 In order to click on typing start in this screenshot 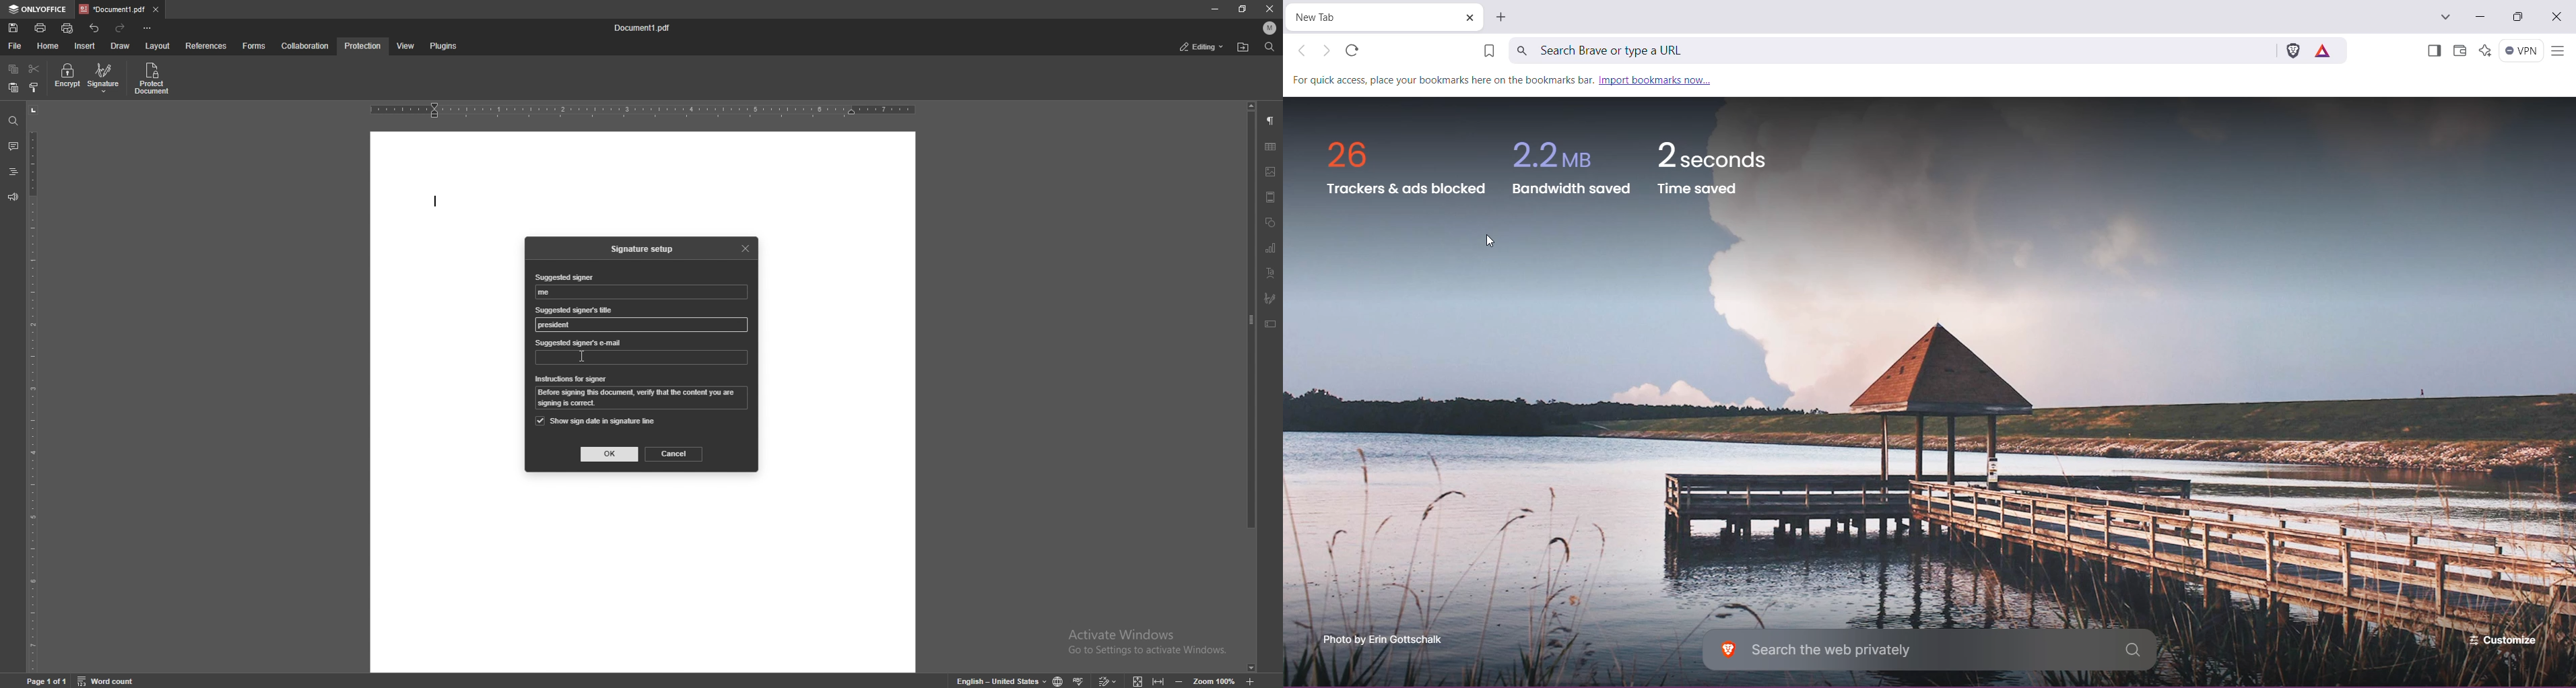, I will do `click(440, 206)`.